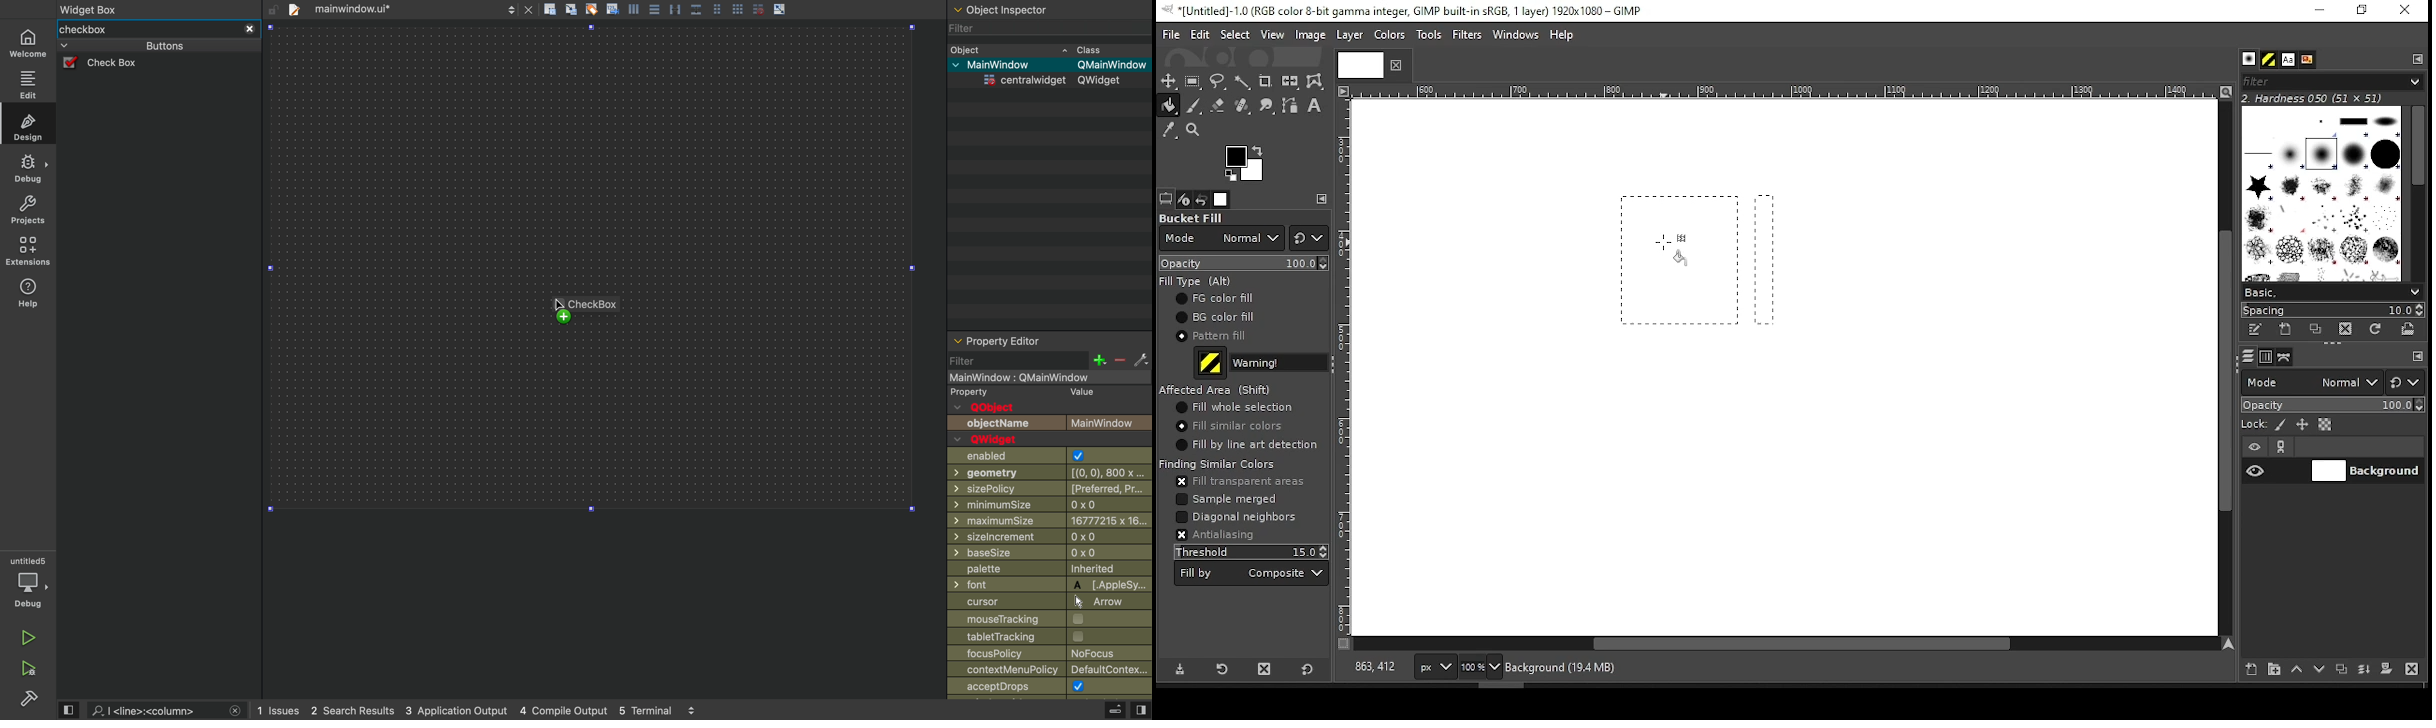  Describe the element at coordinates (1115, 710) in the screenshot. I see `extrude` at that location.